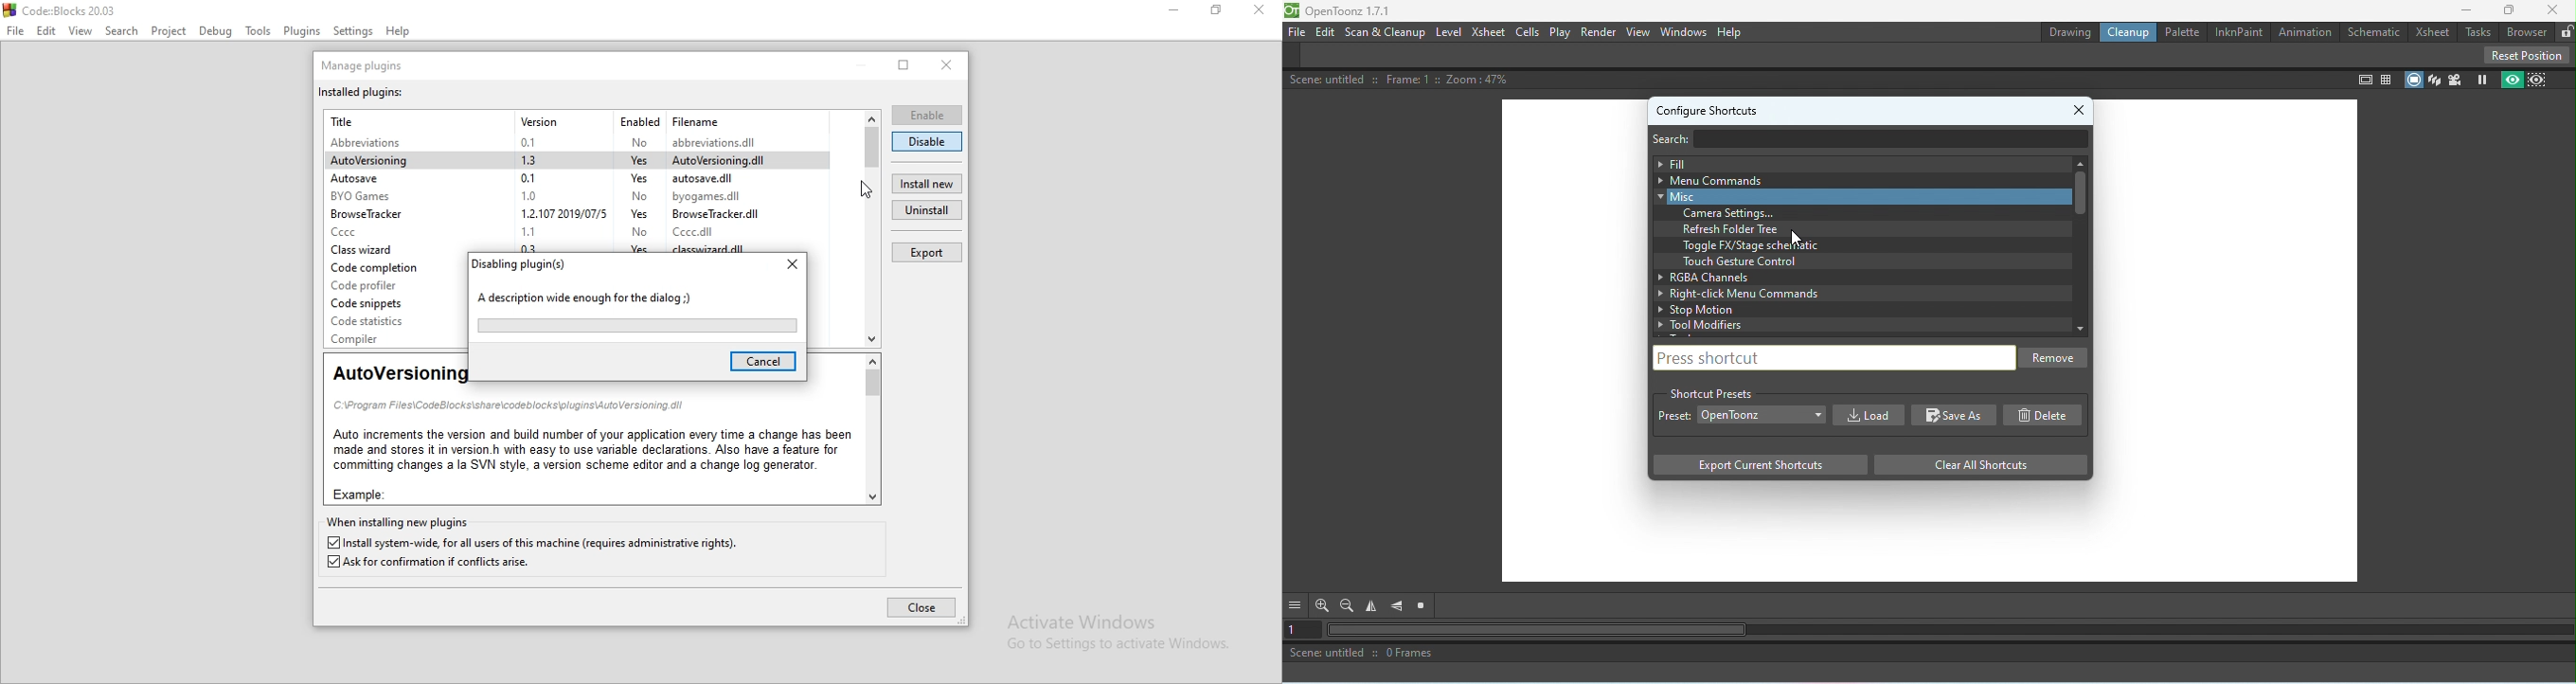 The height and width of the screenshot is (700, 2576). I want to click on A descriptive wide enough for dialog;), so click(590, 300).